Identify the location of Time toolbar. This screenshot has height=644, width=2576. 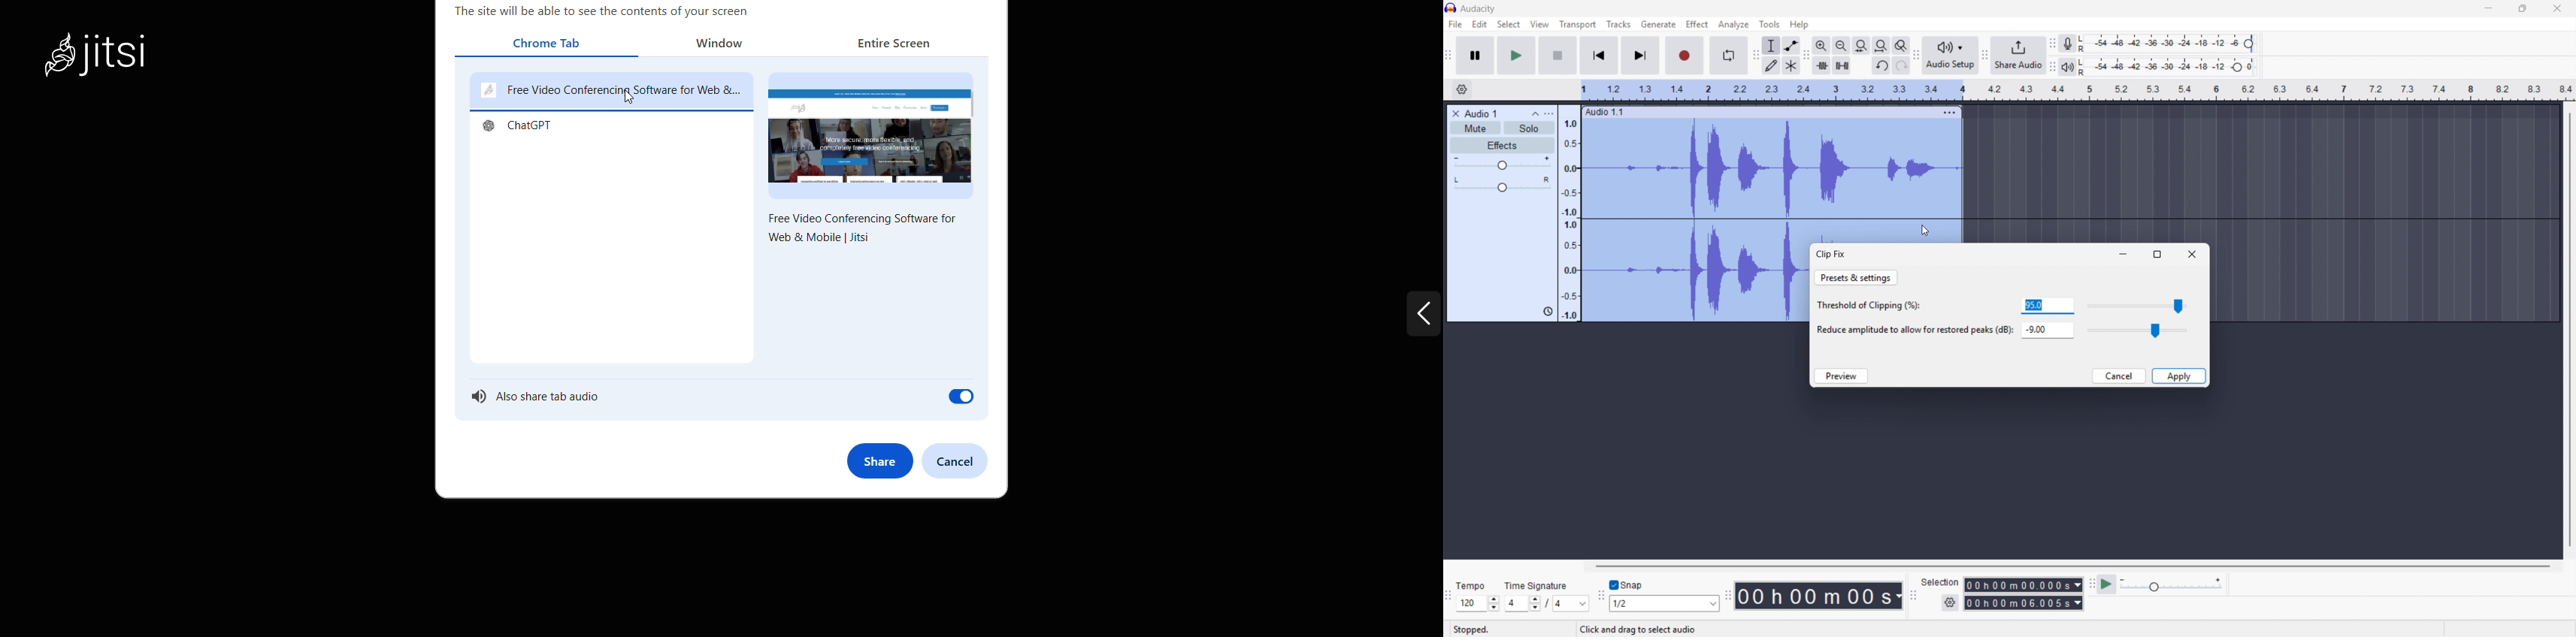
(1727, 597).